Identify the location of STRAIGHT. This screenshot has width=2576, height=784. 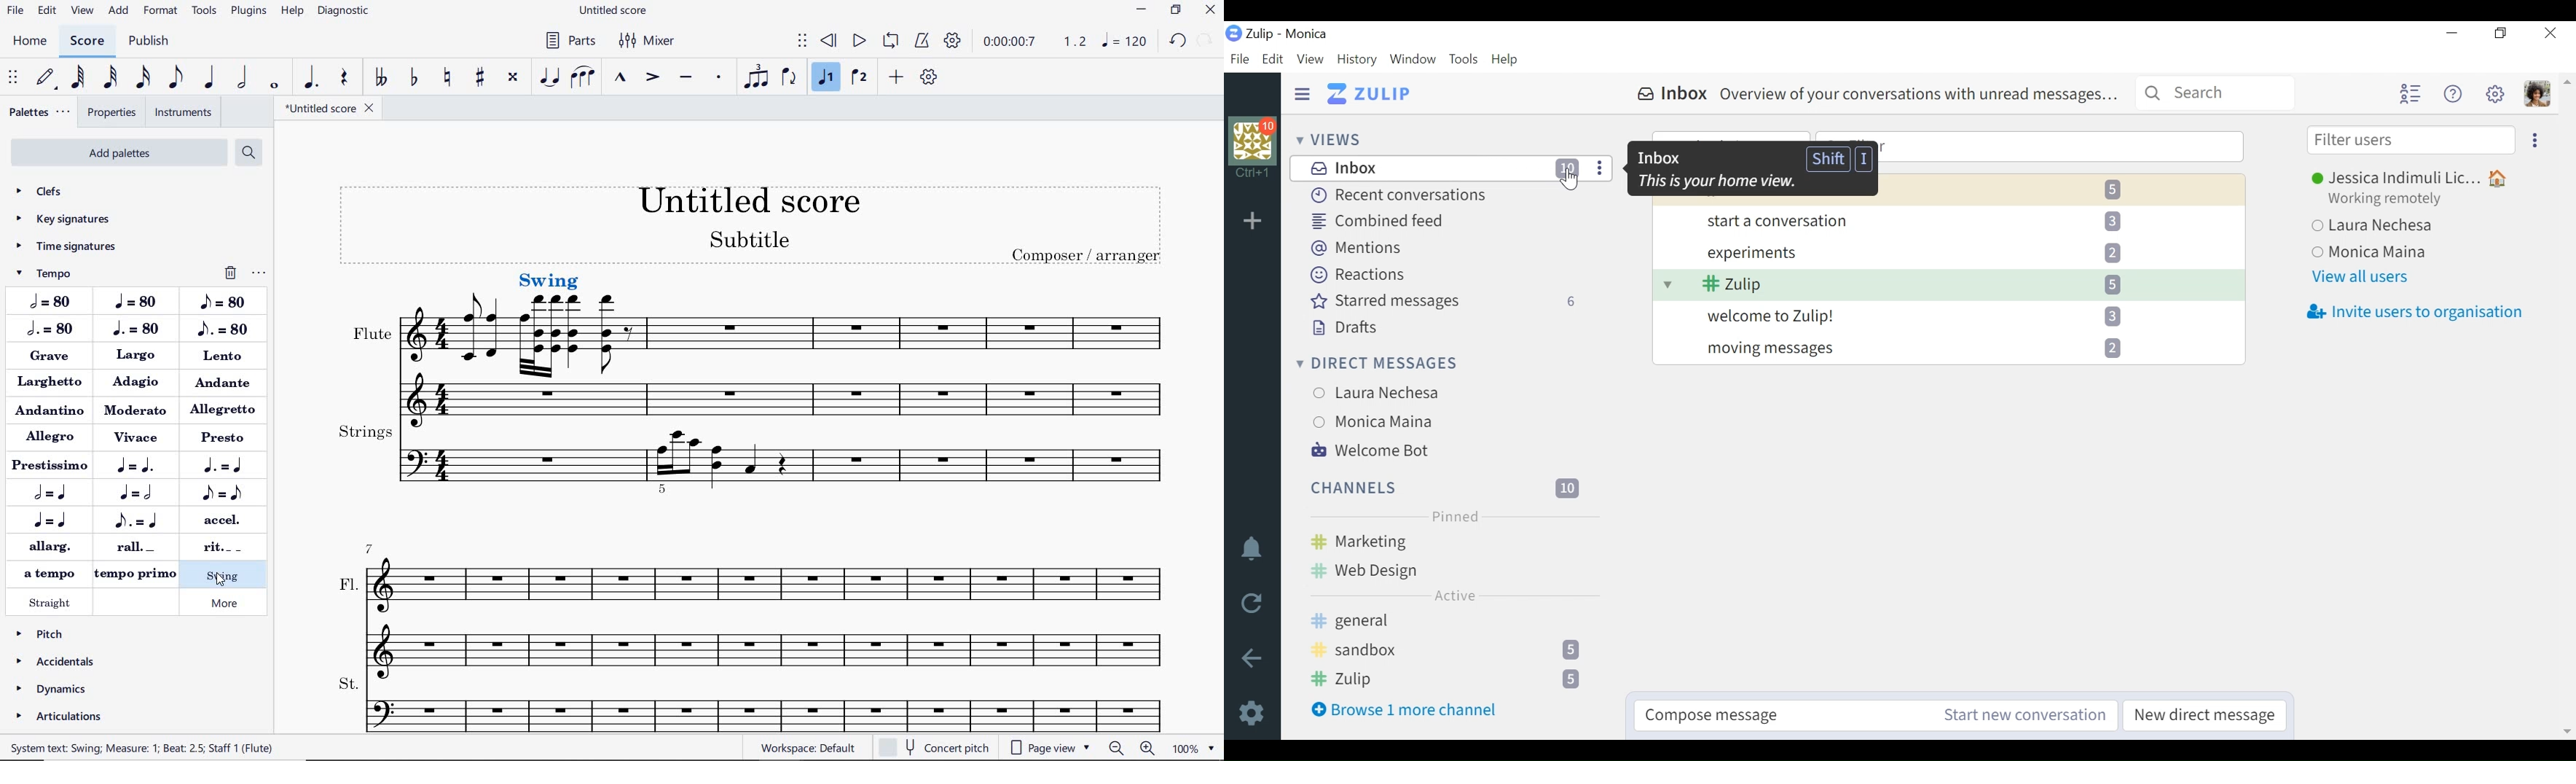
(52, 601).